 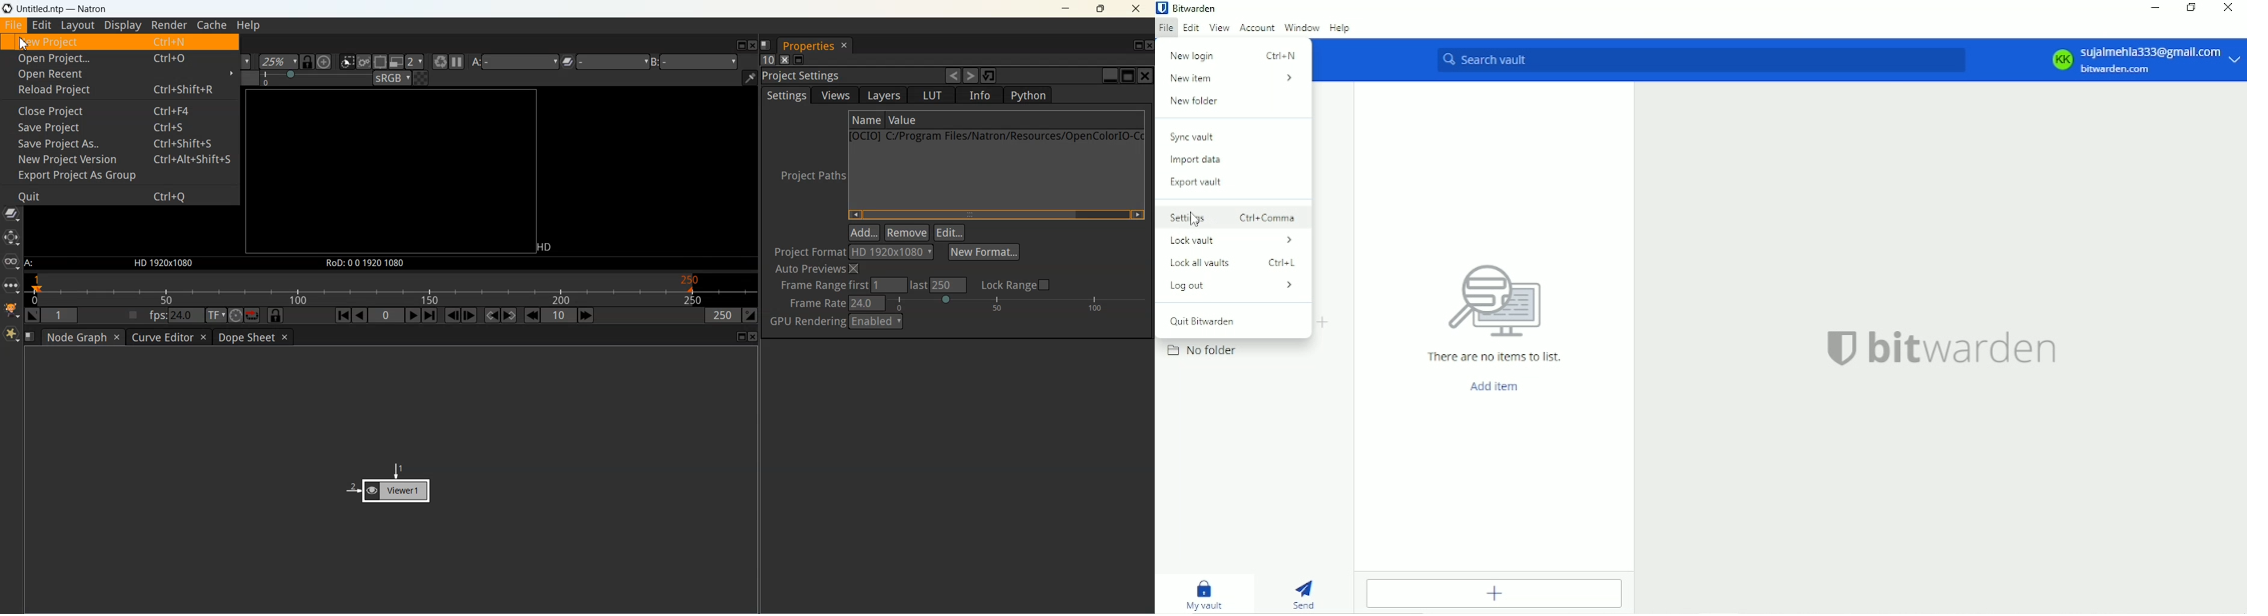 What do you see at coordinates (1232, 240) in the screenshot?
I see `Lock vault` at bounding box center [1232, 240].